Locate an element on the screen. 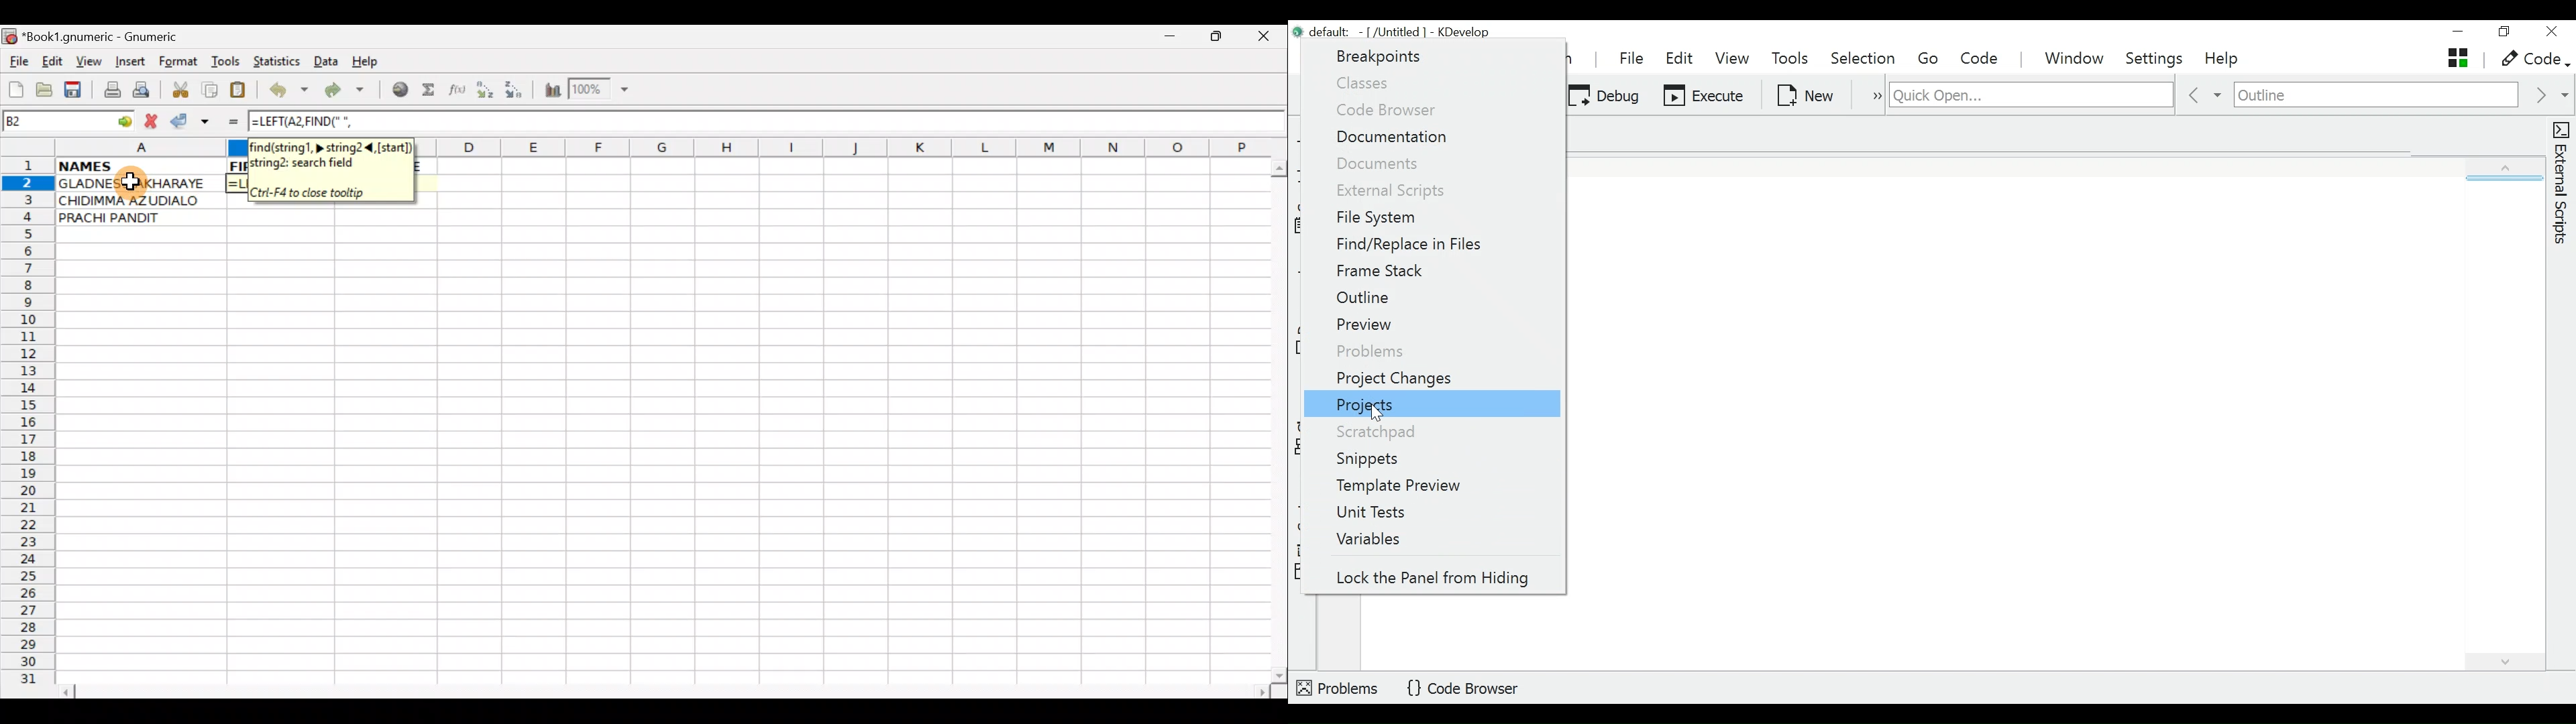 Image resolution: width=2576 pixels, height=728 pixels. Edit function in the current cell is located at coordinates (460, 93).